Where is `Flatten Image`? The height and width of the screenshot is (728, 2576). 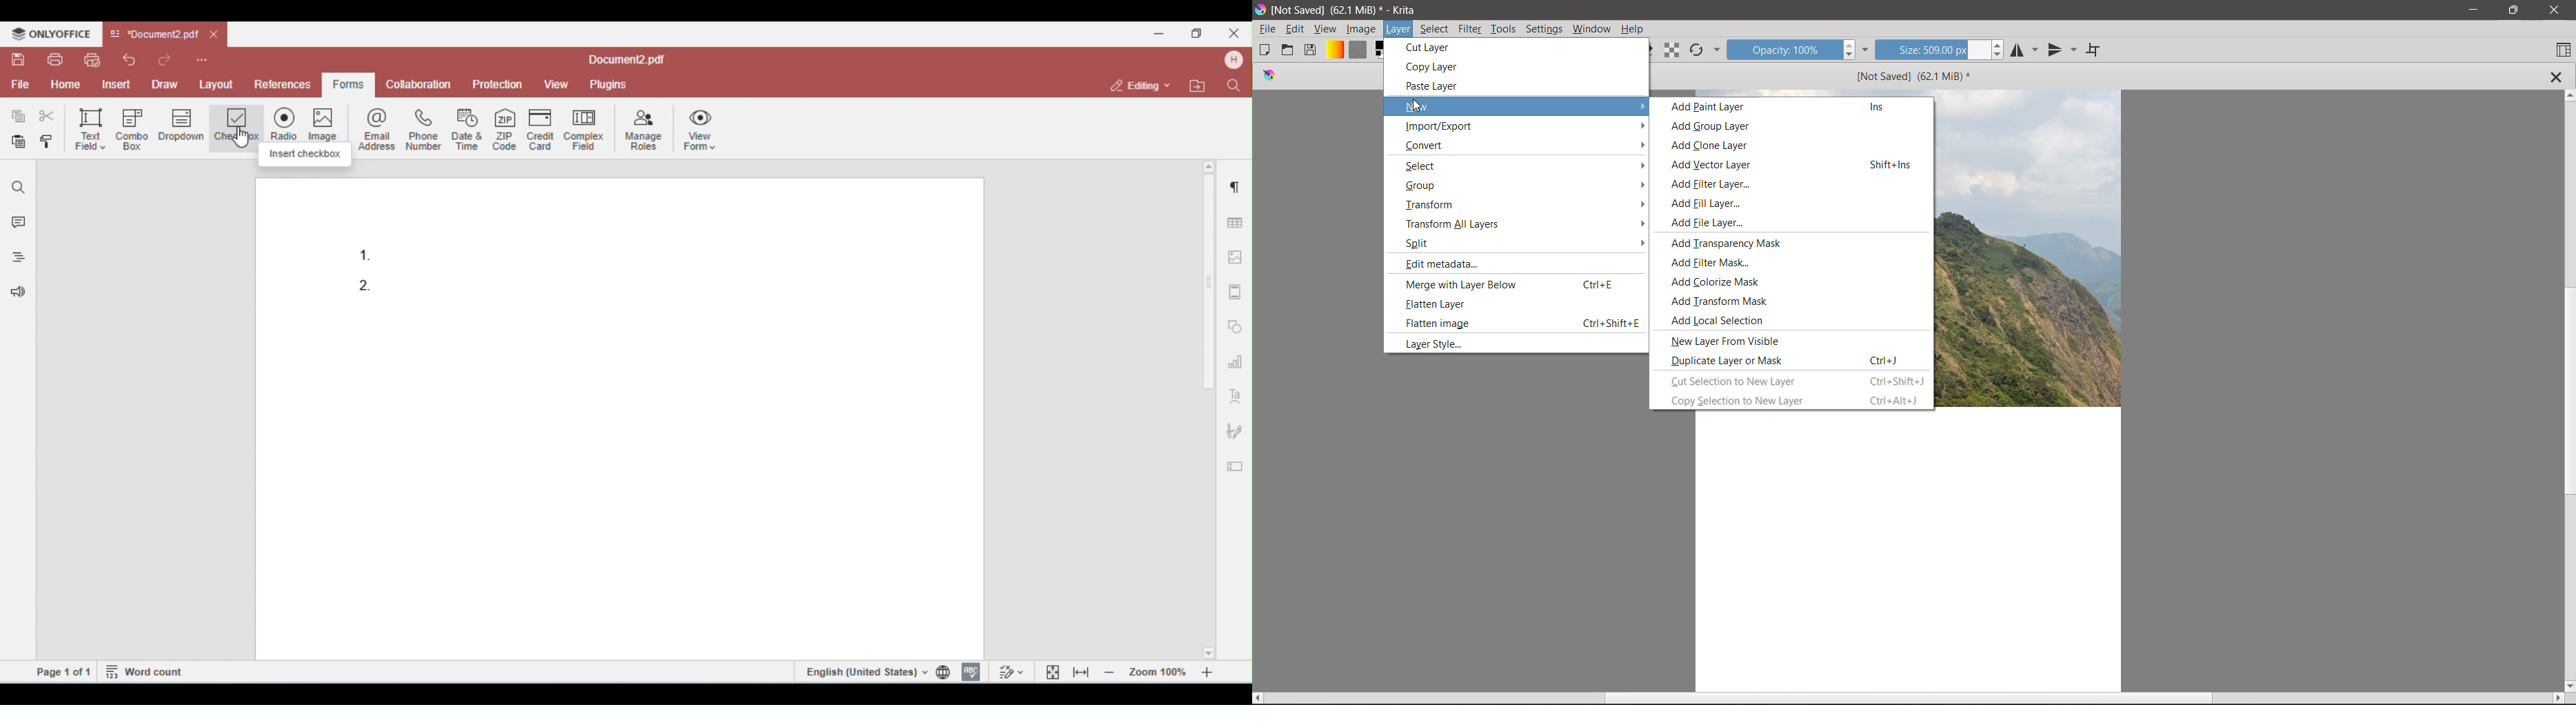 Flatten Image is located at coordinates (1522, 324).